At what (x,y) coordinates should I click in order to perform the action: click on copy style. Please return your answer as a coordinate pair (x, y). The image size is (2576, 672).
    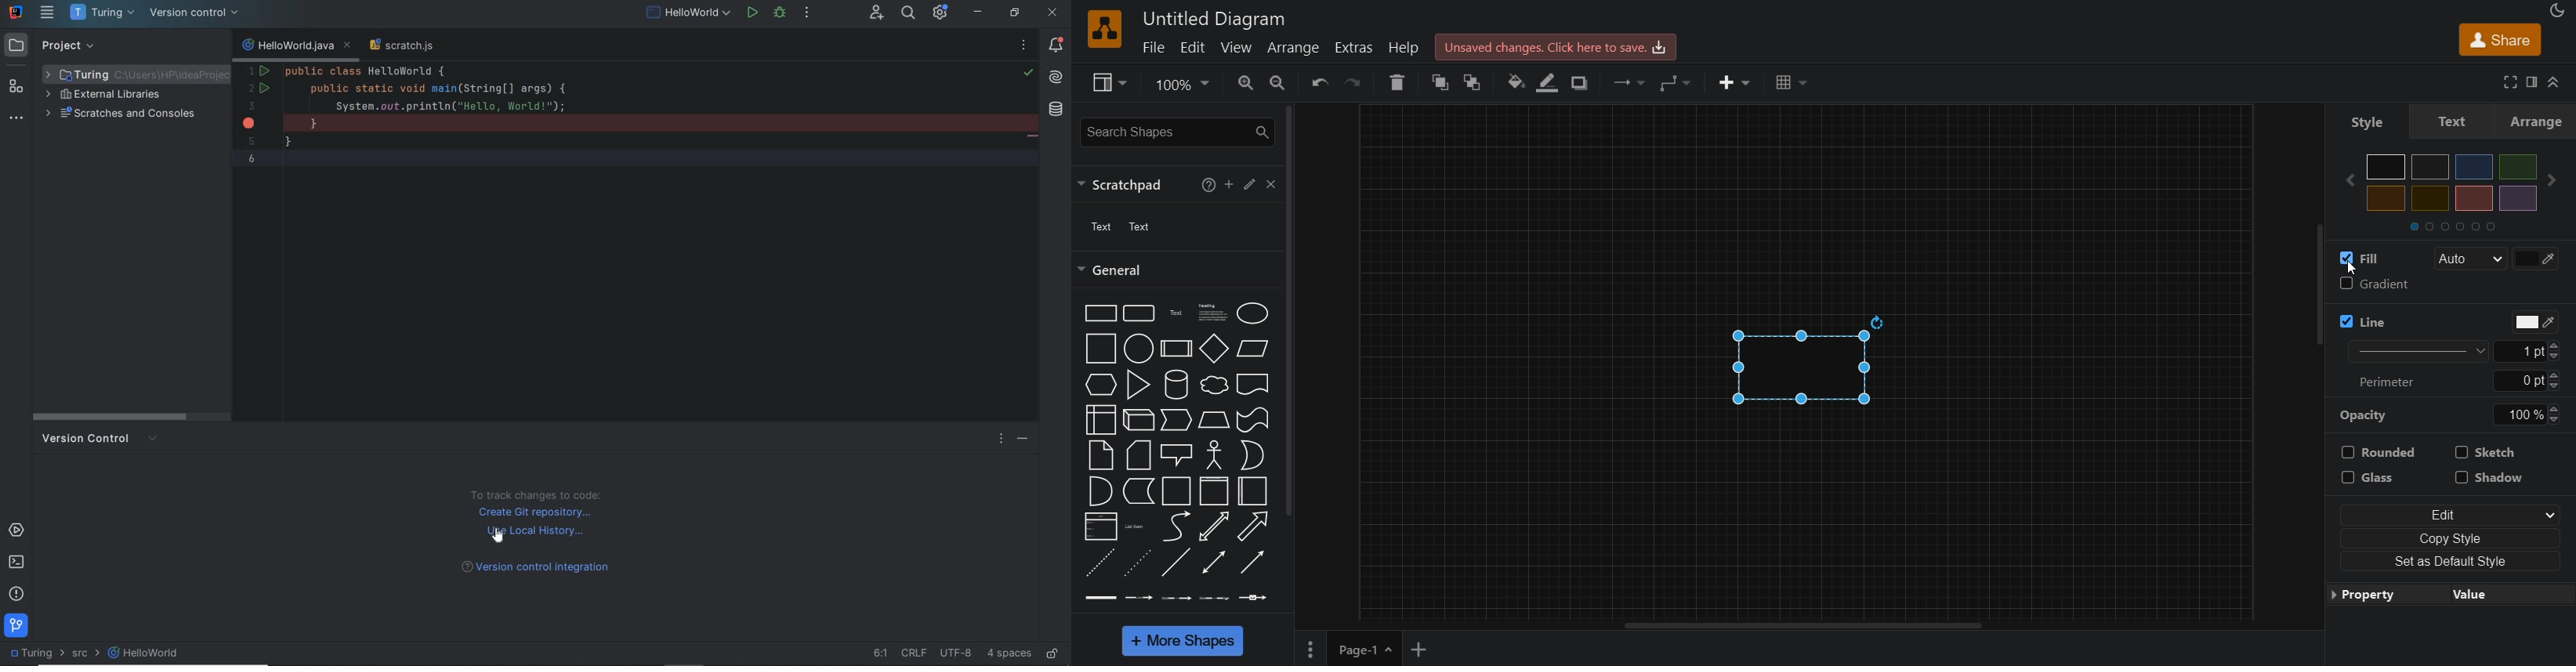
    Looking at the image, I should click on (2455, 538).